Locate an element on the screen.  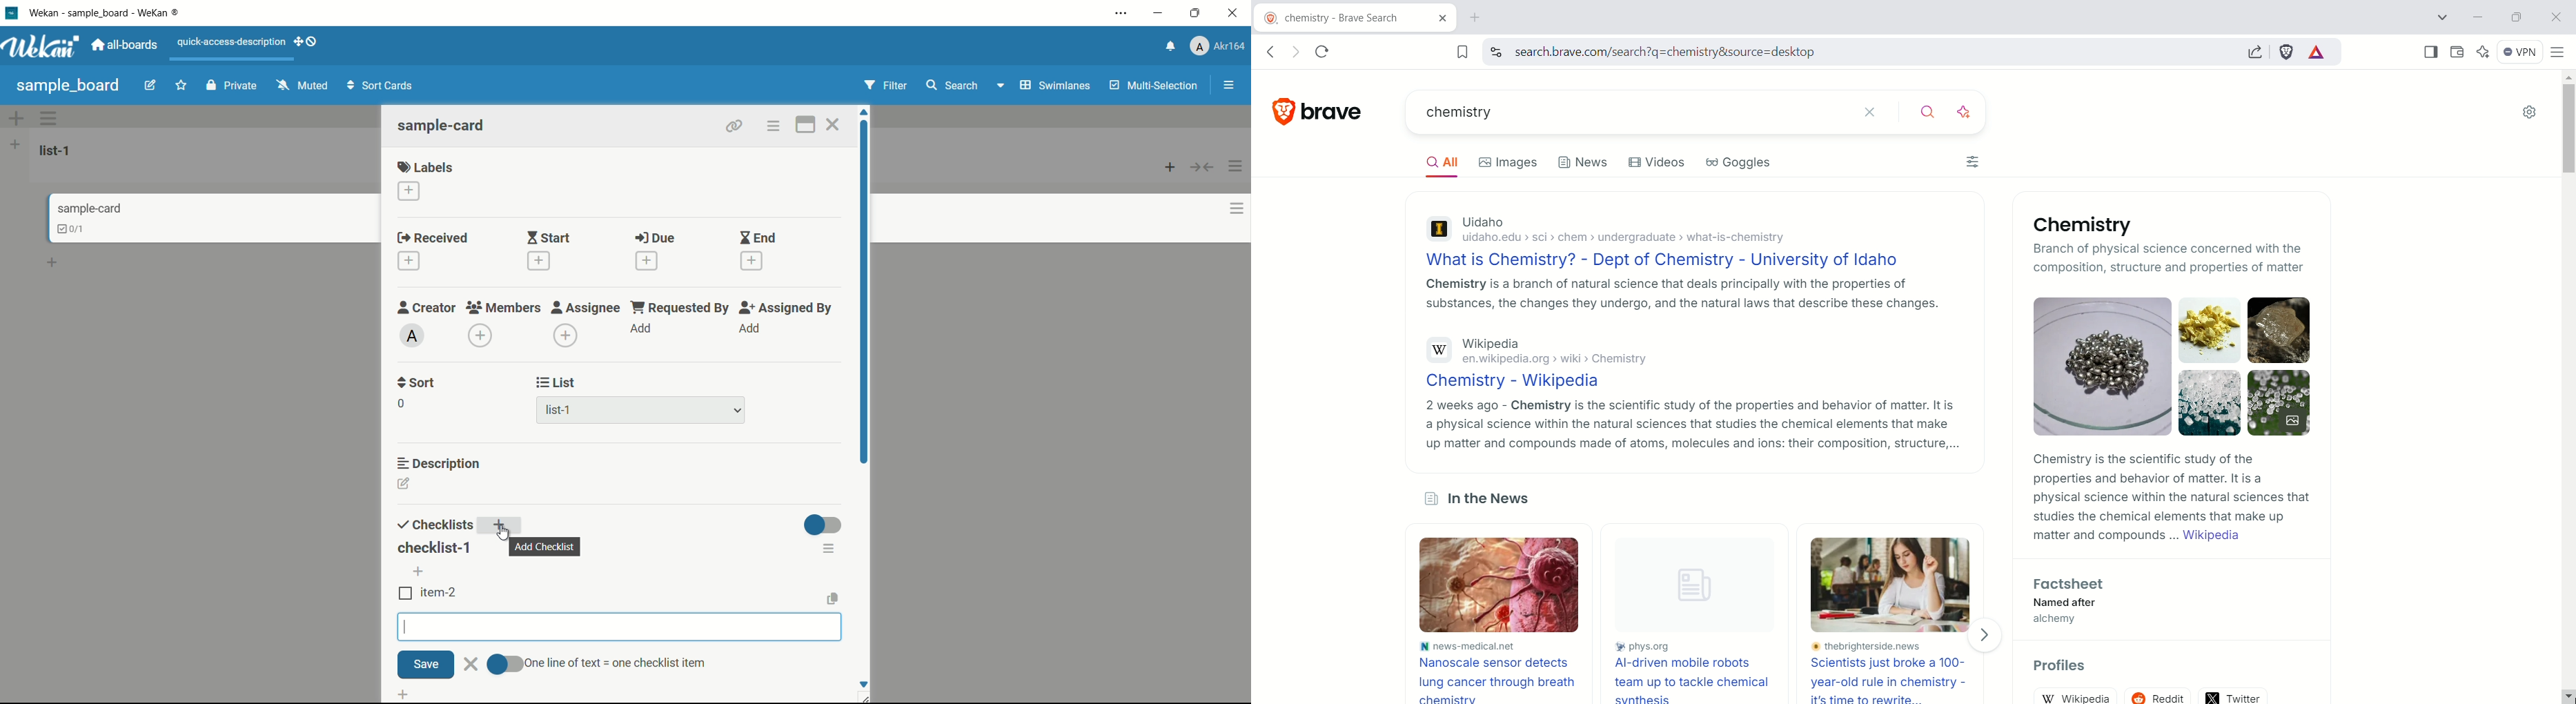
multi selection is located at coordinates (1156, 87).